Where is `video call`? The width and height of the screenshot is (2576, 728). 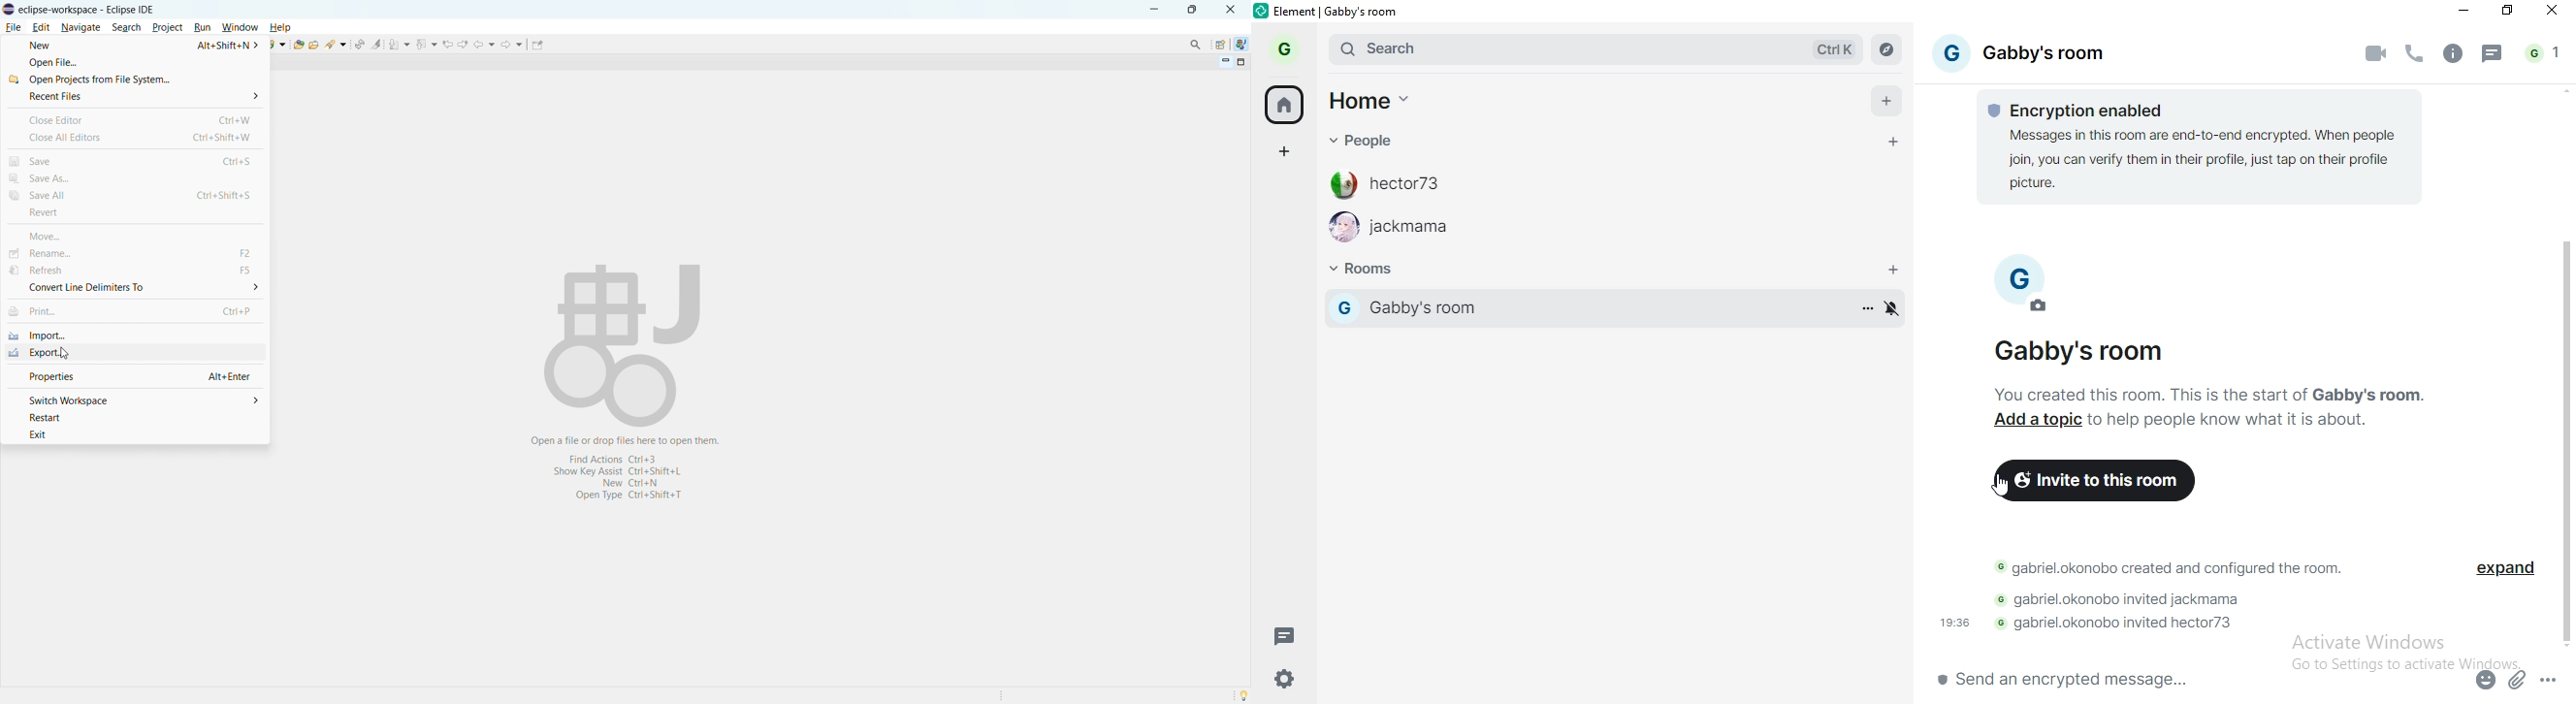
video call is located at coordinates (2367, 56).